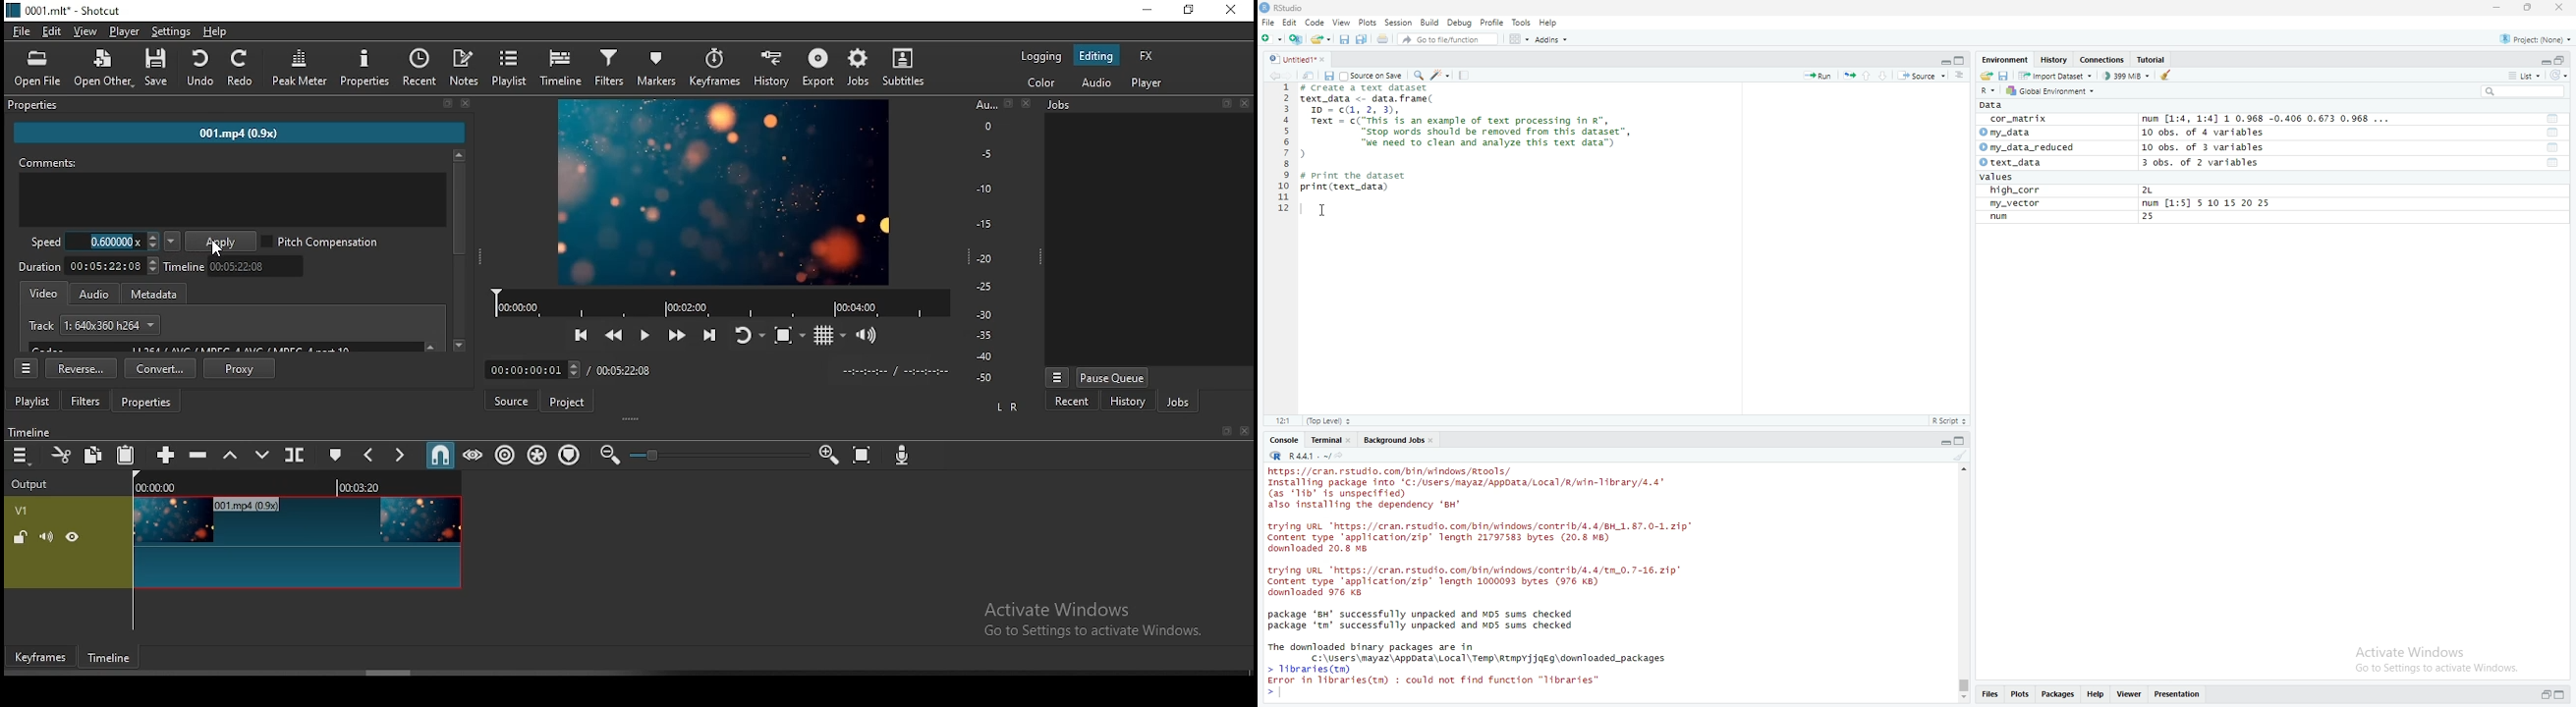 The width and height of the screenshot is (2576, 728). What do you see at coordinates (1430, 23) in the screenshot?
I see `build` at bounding box center [1430, 23].